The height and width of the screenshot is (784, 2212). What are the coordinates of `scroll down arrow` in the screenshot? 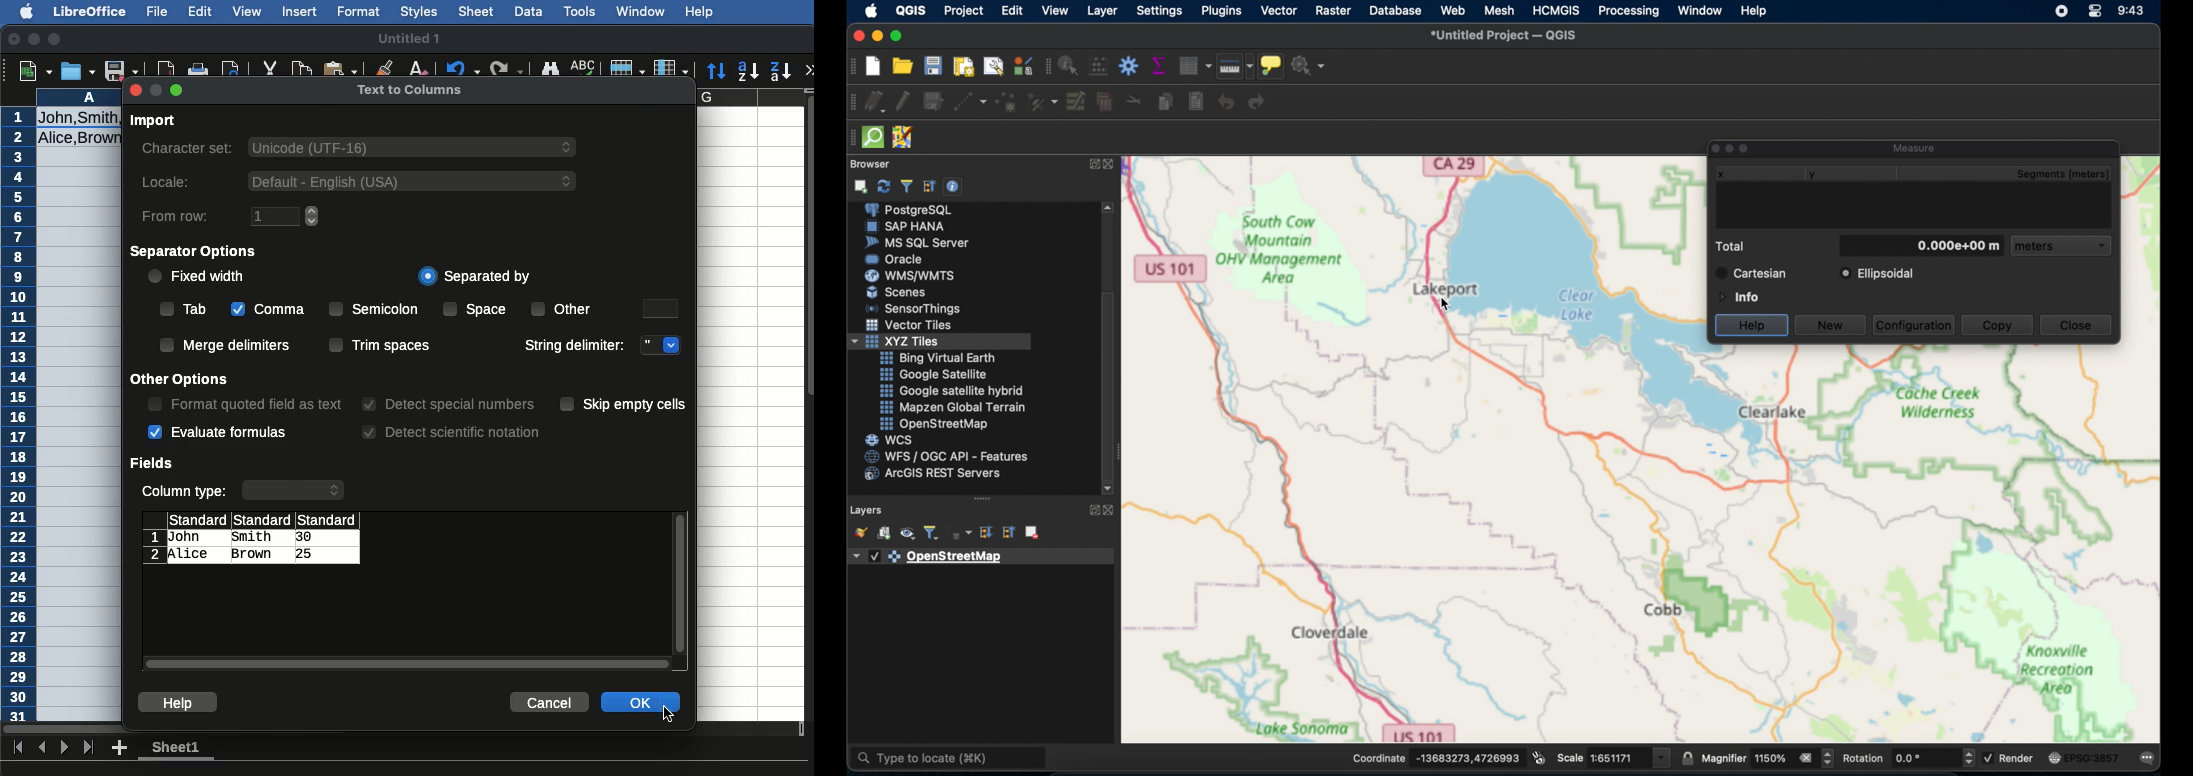 It's located at (1108, 488).